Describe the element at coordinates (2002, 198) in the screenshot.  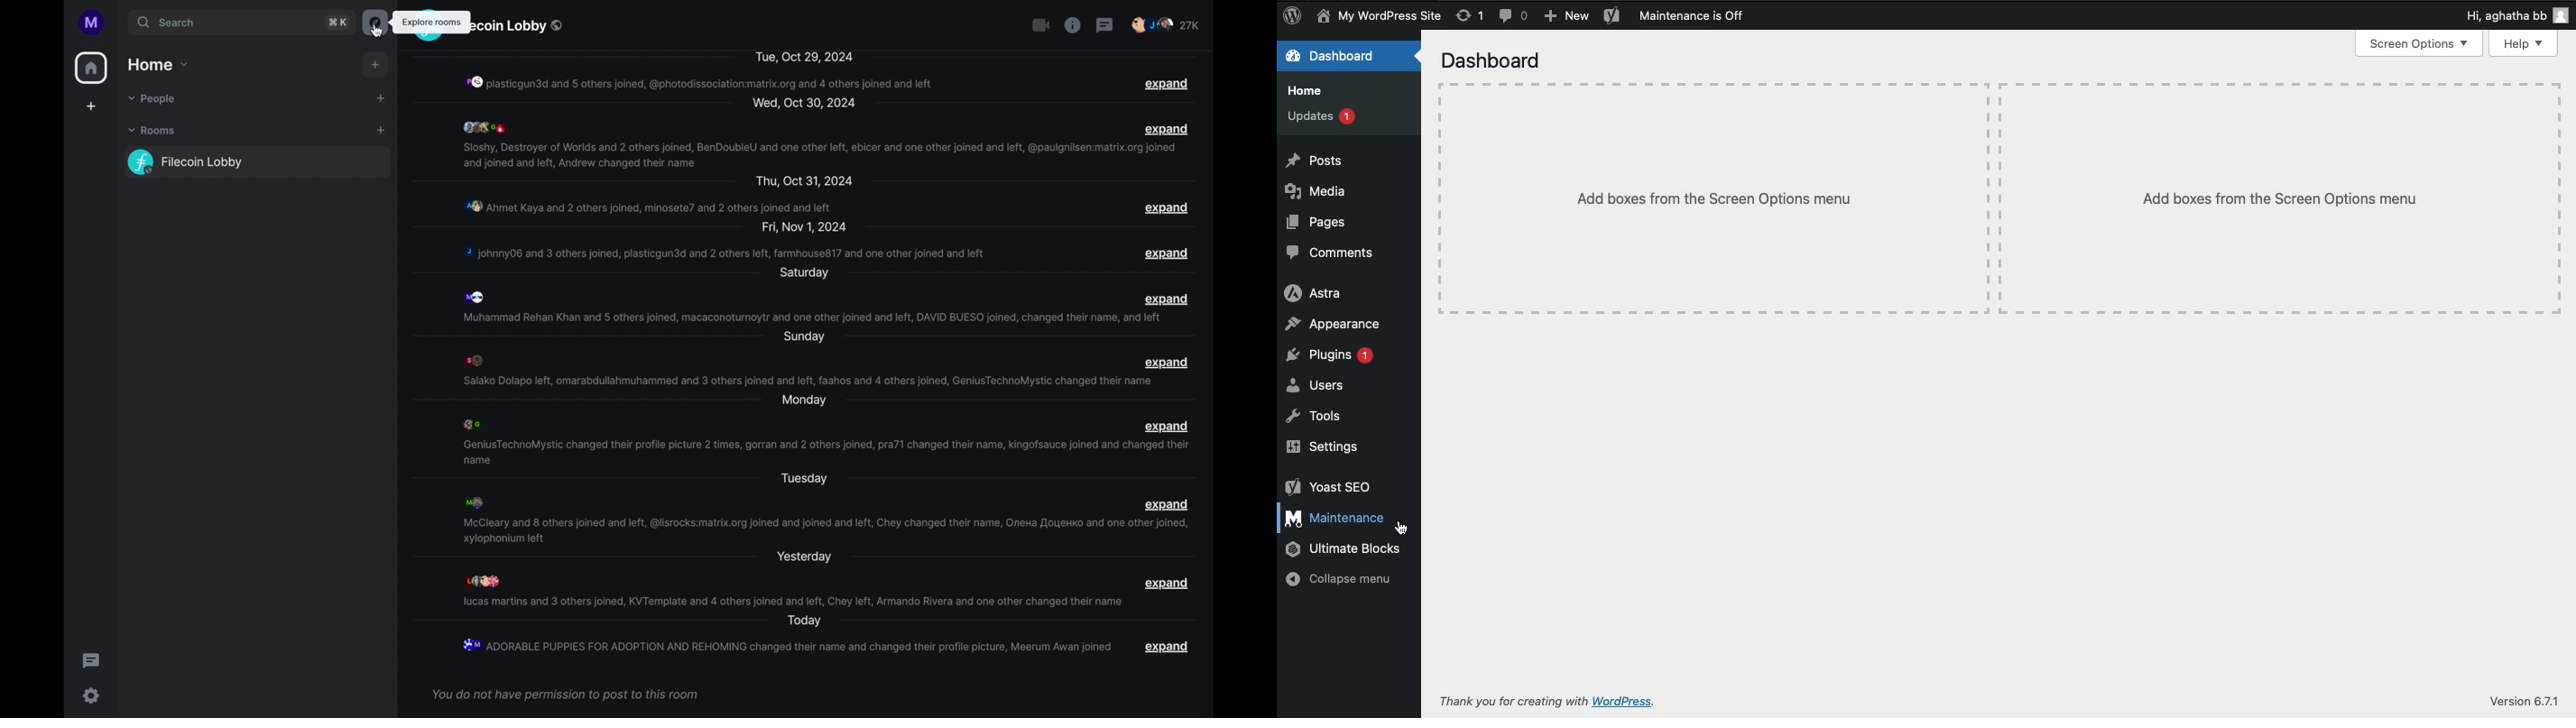
I see `Add boxes from the screen options menu` at that location.